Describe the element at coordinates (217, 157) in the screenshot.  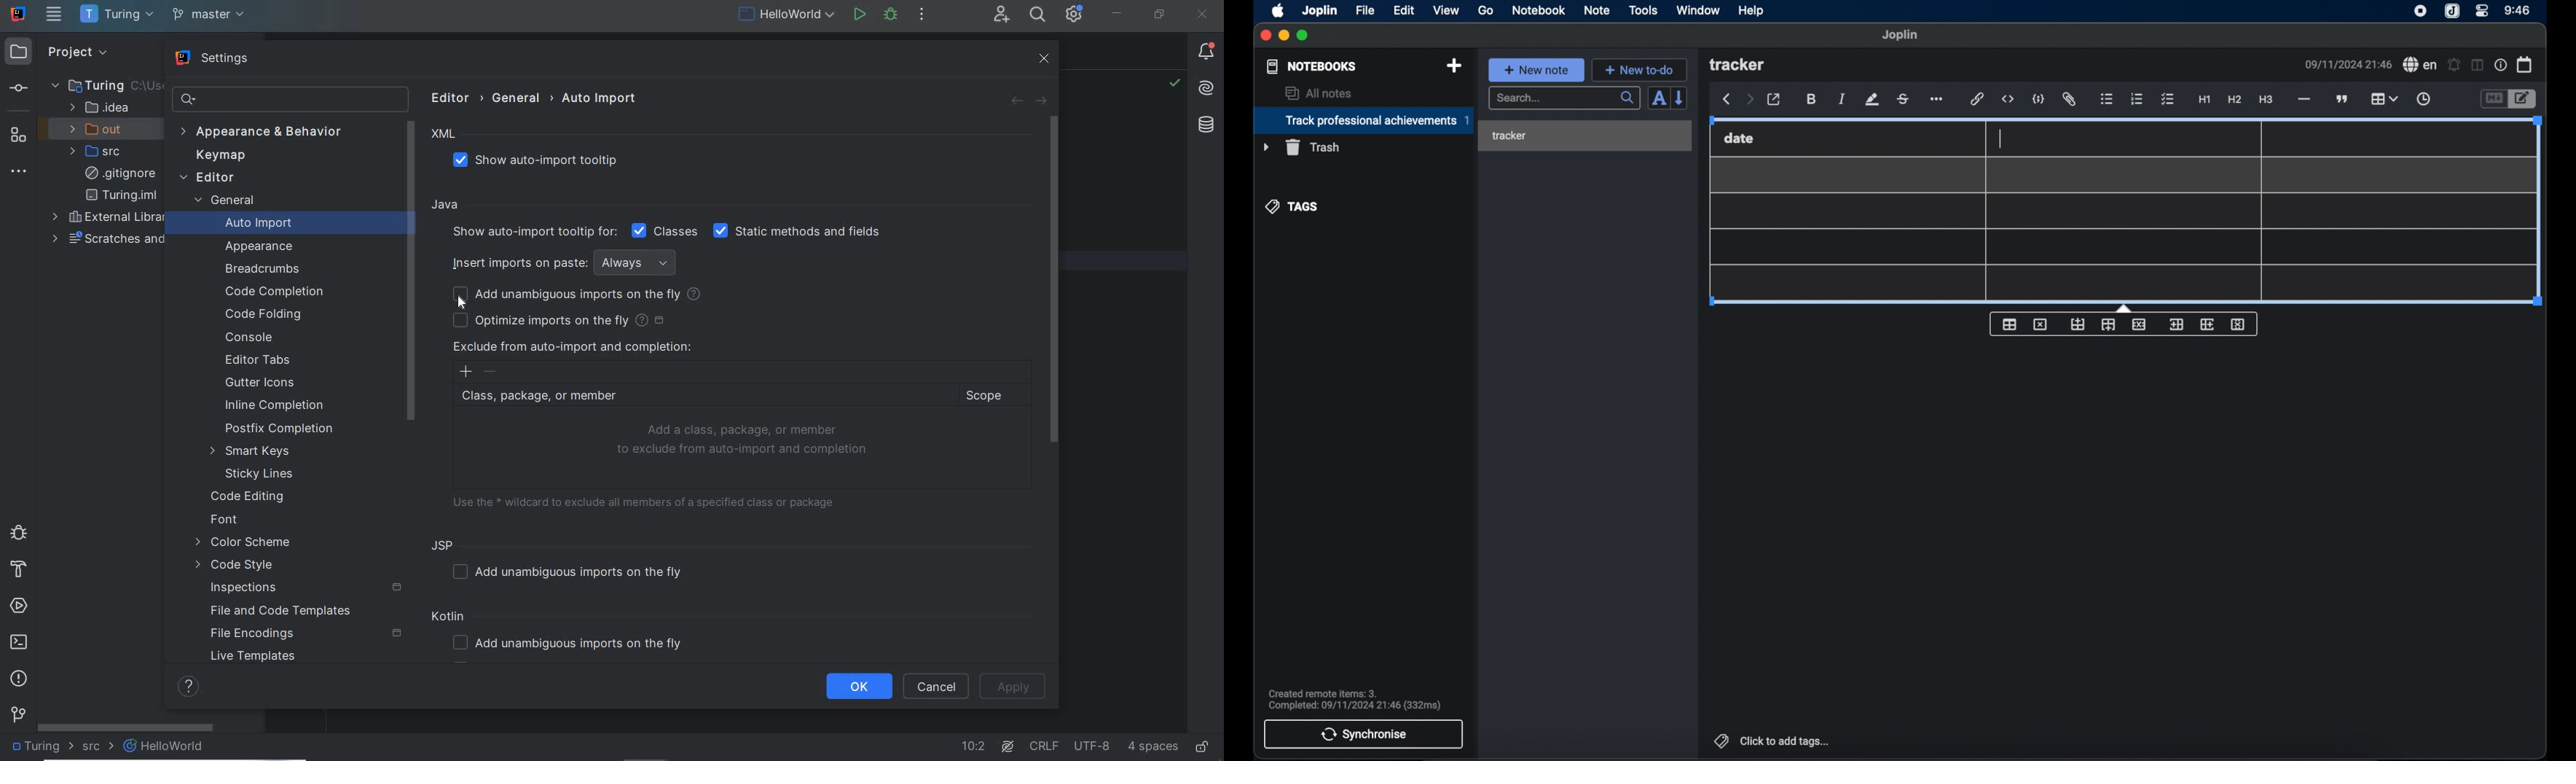
I see `KEYMAP` at that location.